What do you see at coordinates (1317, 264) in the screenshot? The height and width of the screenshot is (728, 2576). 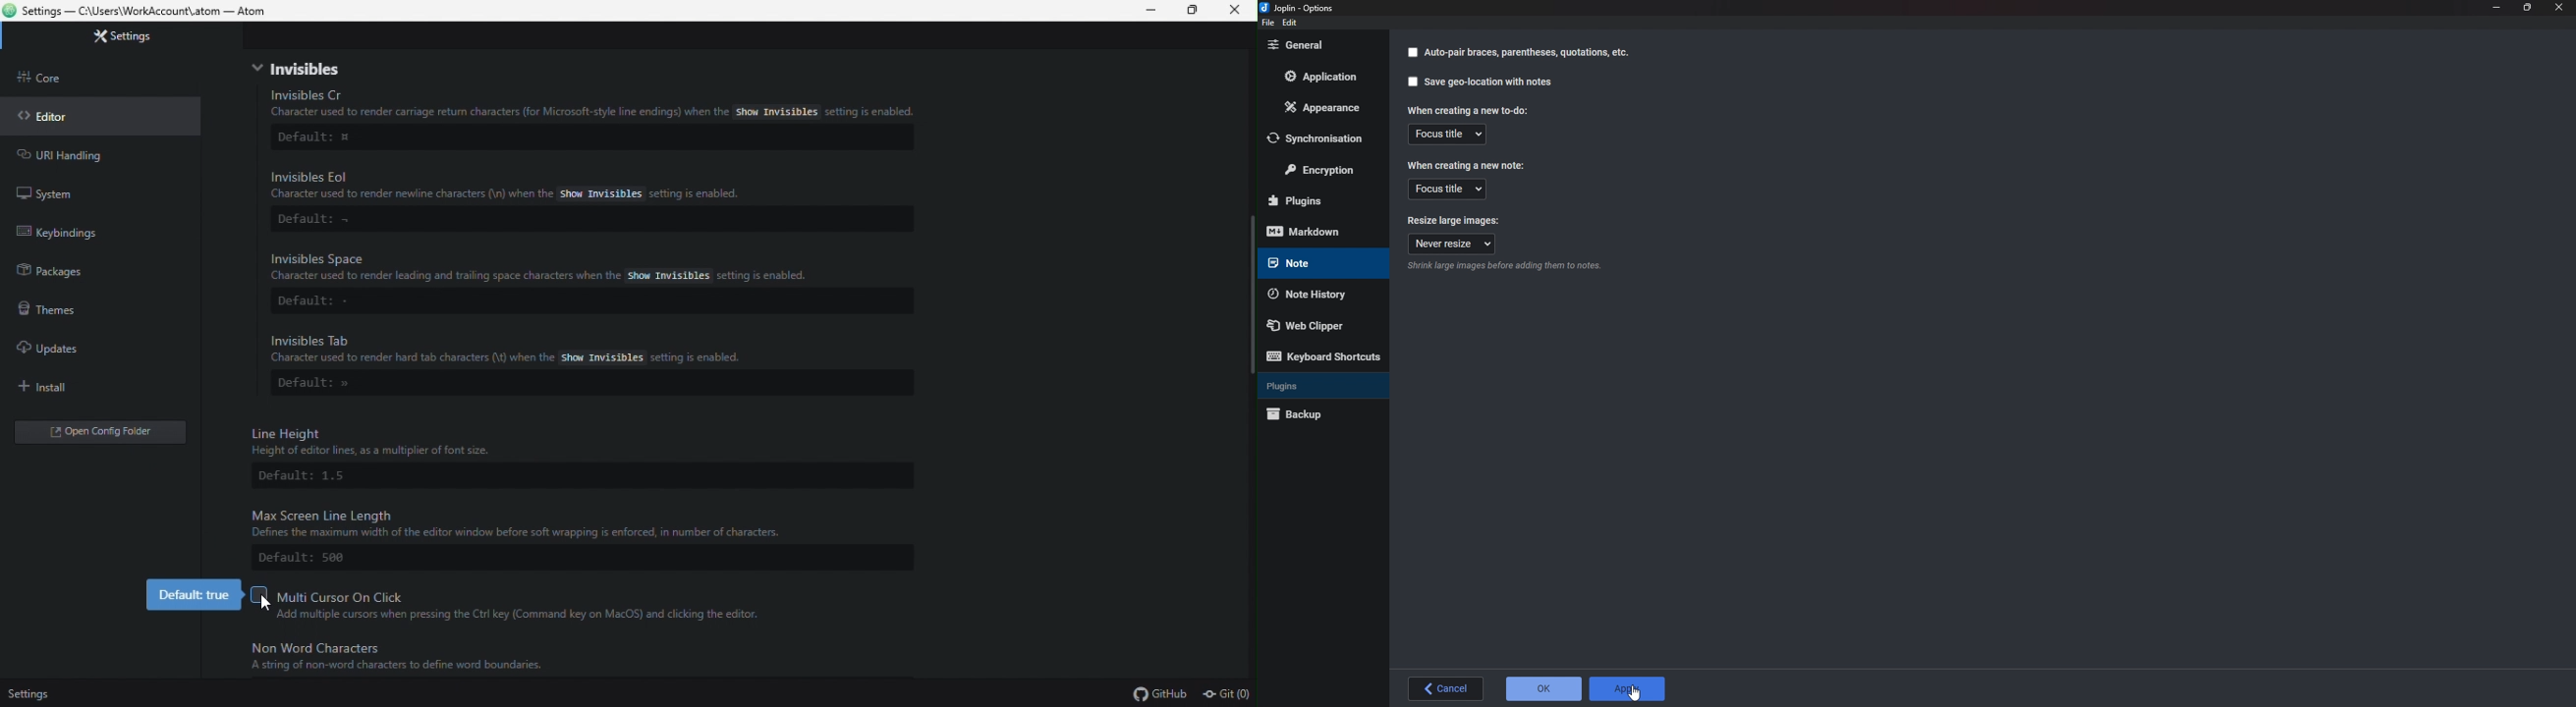 I see `note` at bounding box center [1317, 264].